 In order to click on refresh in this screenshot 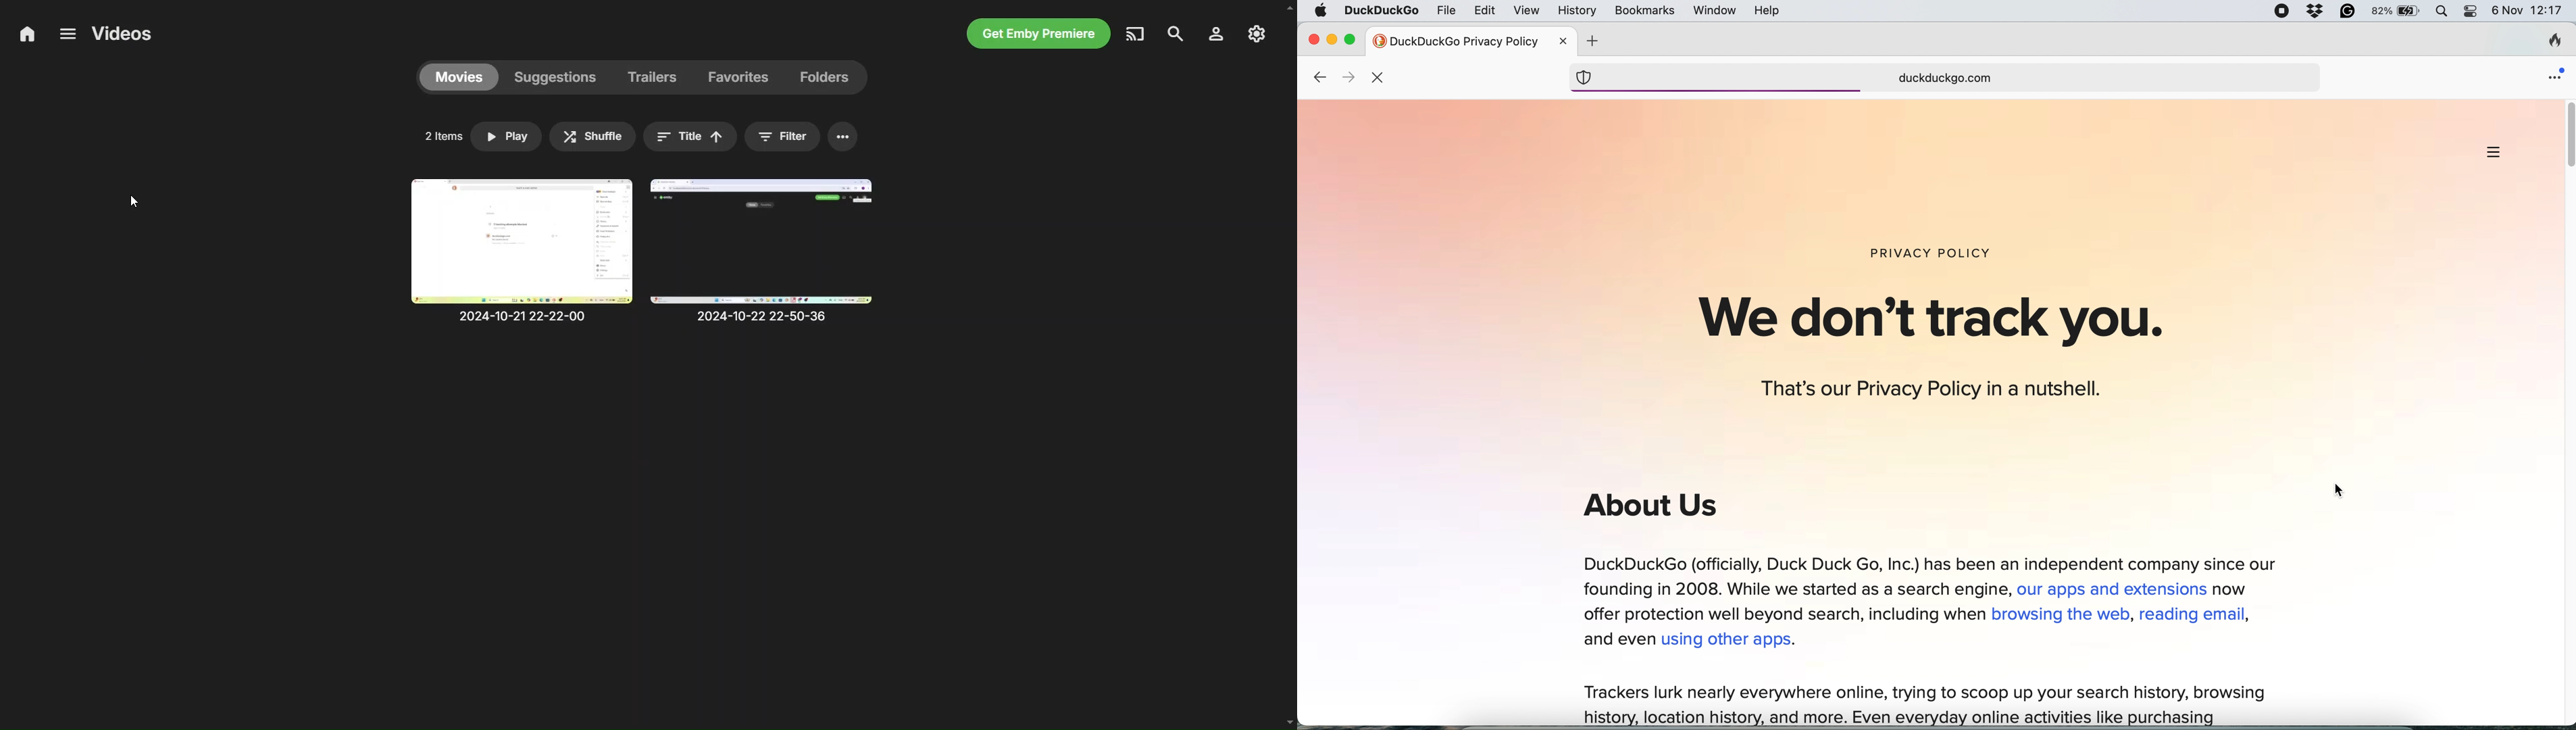, I will do `click(1381, 79)`.